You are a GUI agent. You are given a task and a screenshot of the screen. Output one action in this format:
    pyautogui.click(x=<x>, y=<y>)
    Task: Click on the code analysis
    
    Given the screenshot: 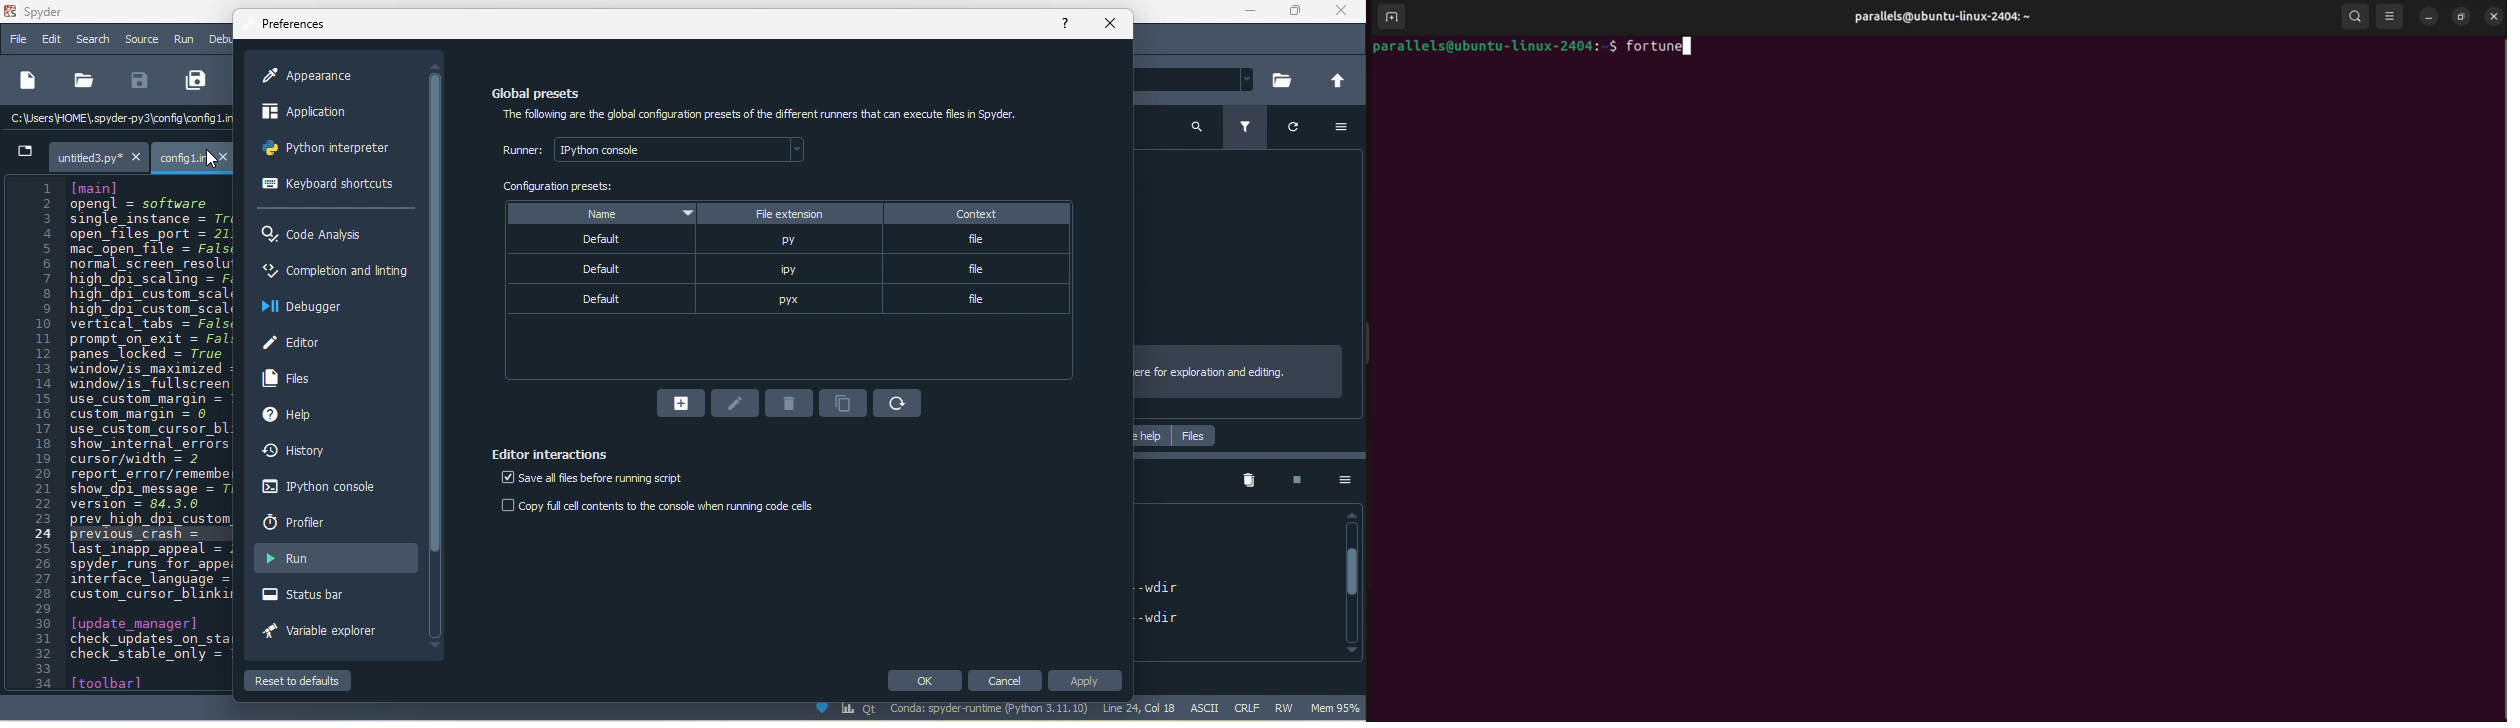 What is the action you would take?
    pyautogui.click(x=314, y=234)
    